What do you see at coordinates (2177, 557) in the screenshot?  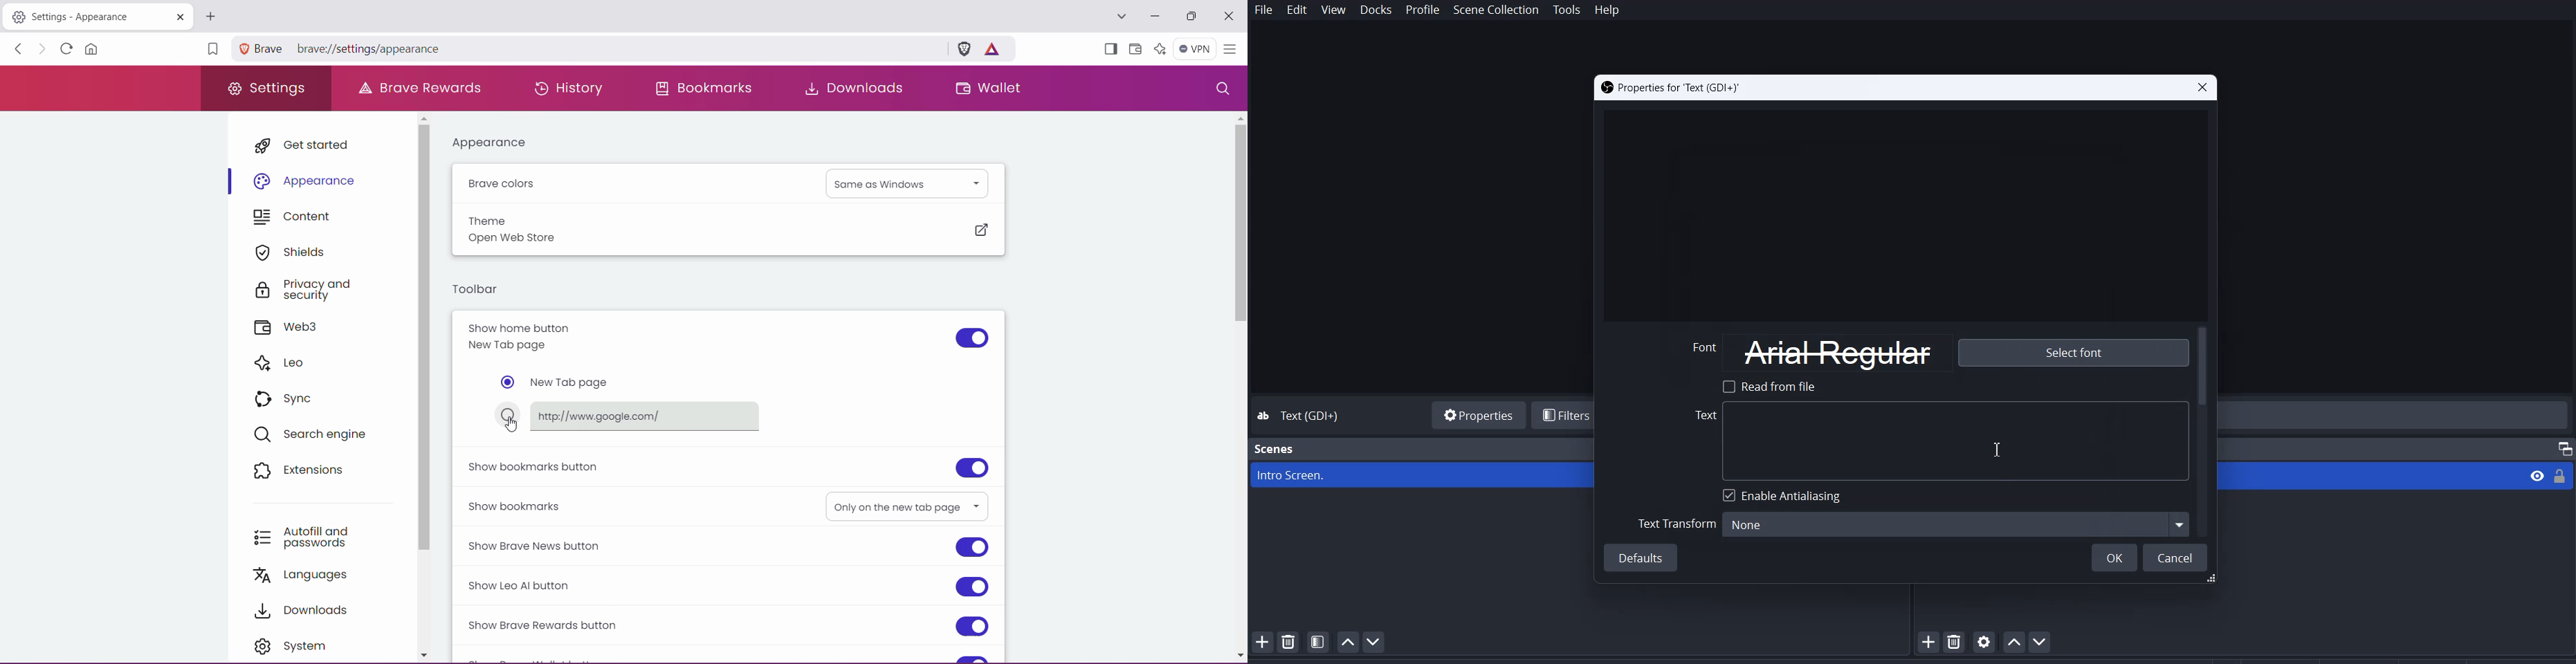 I see `Cancel` at bounding box center [2177, 557].